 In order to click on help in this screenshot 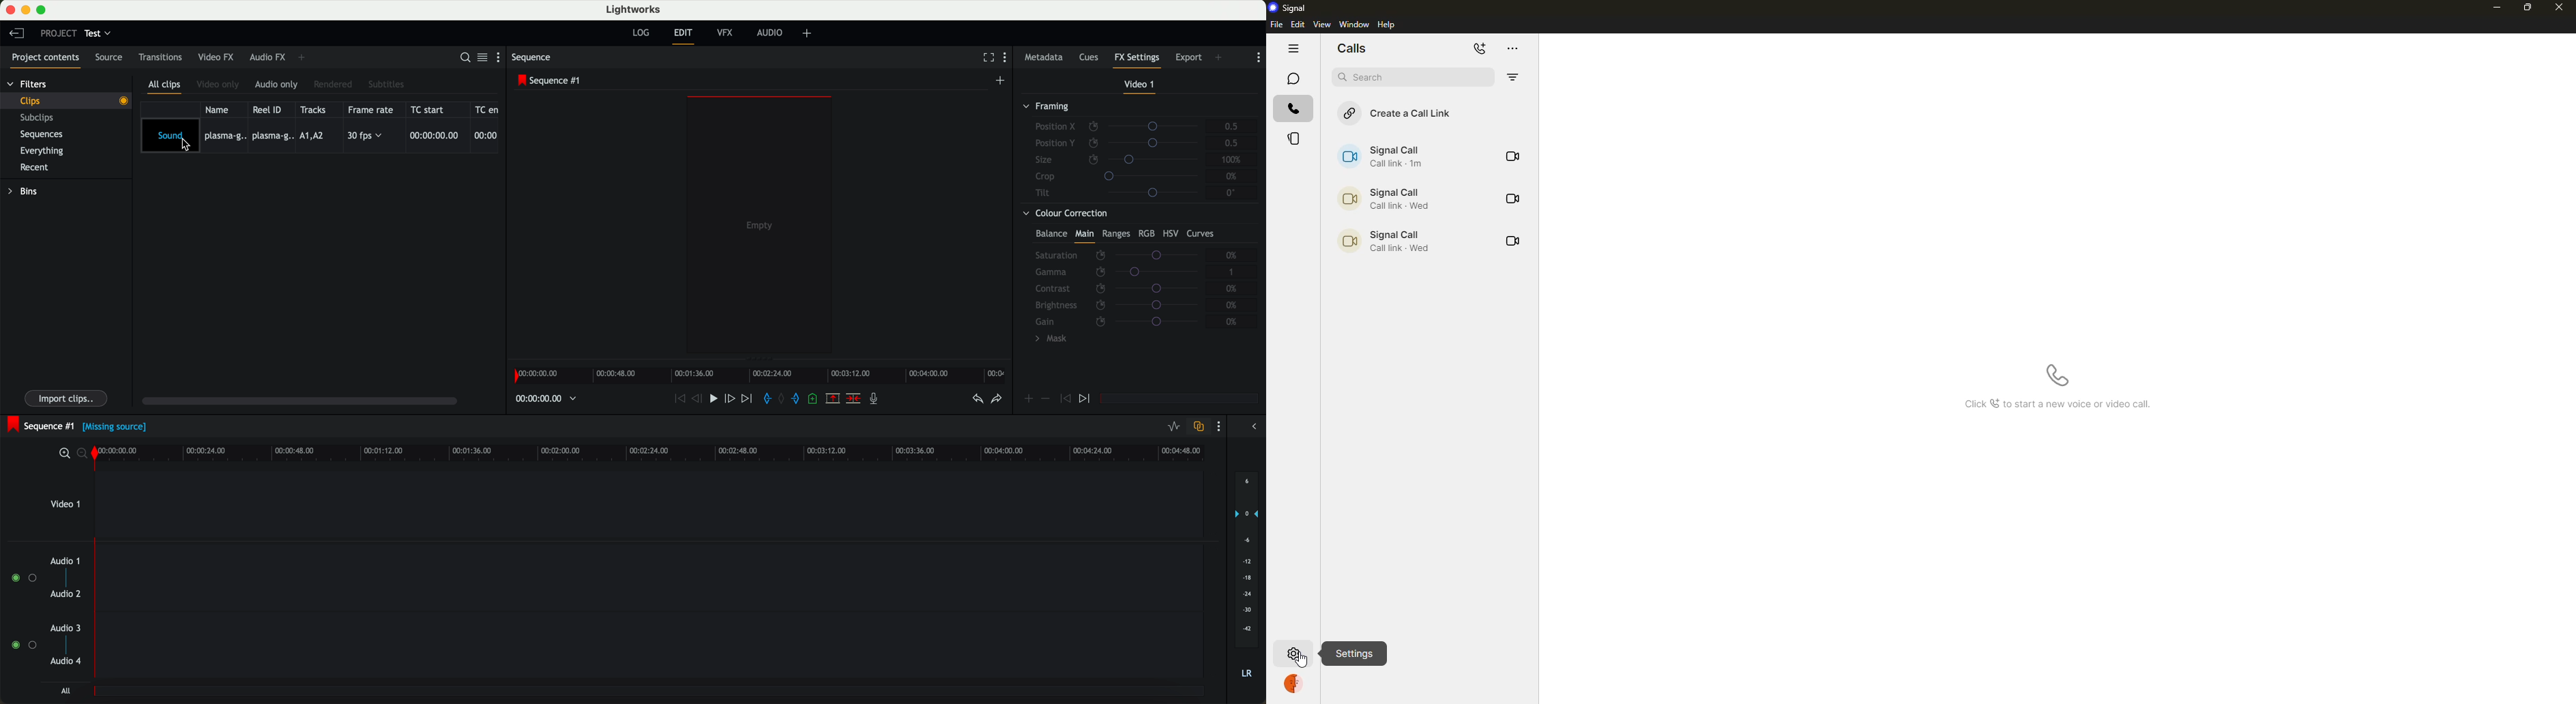, I will do `click(1388, 24)`.